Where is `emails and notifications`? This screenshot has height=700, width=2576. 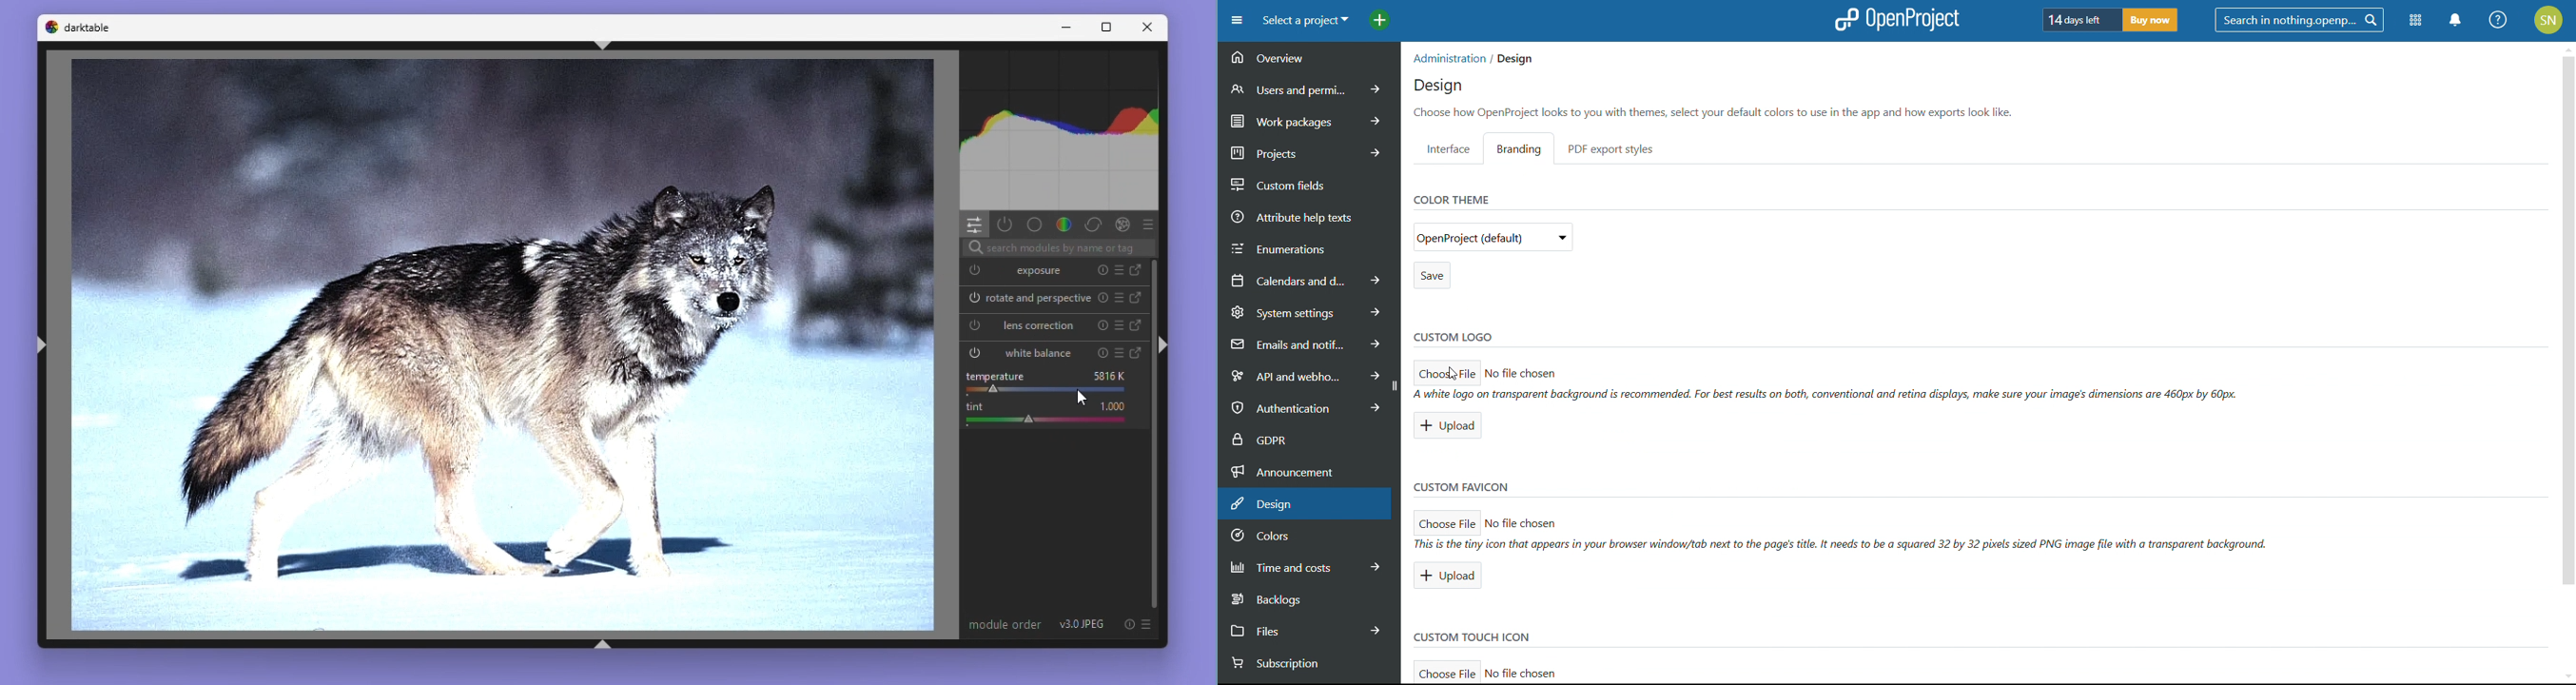
emails and notifications is located at coordinates (1306, 343).